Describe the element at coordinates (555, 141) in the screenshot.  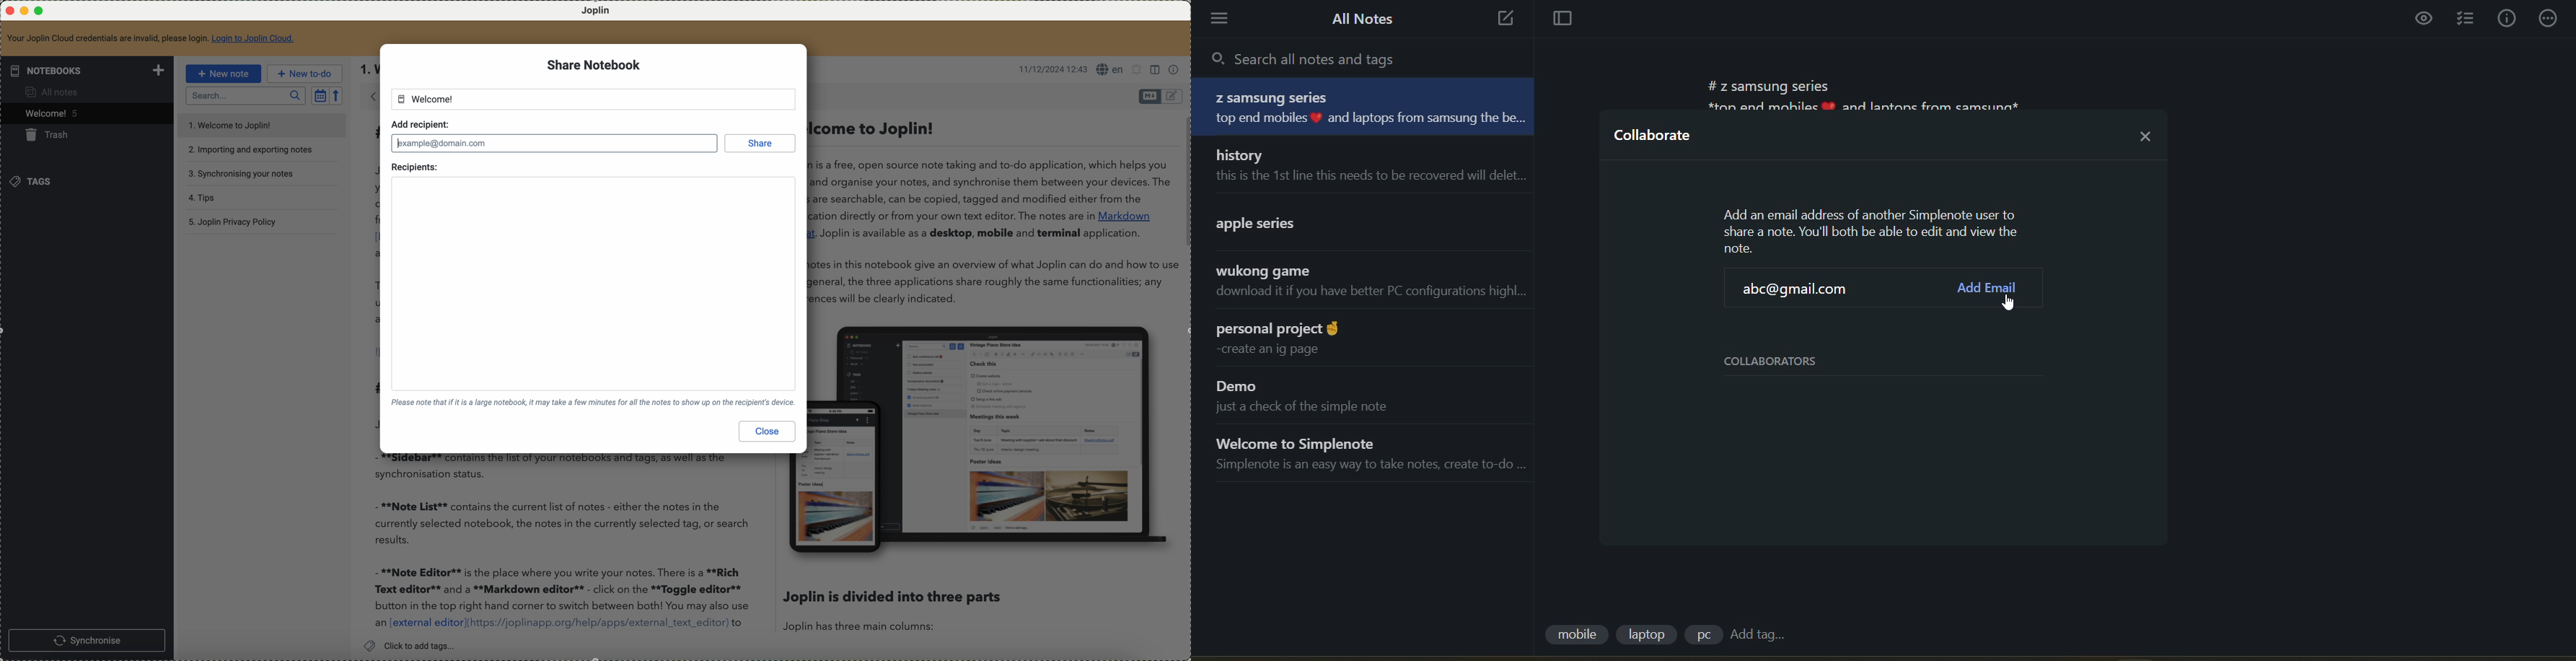
I see `typing mail` at that location.